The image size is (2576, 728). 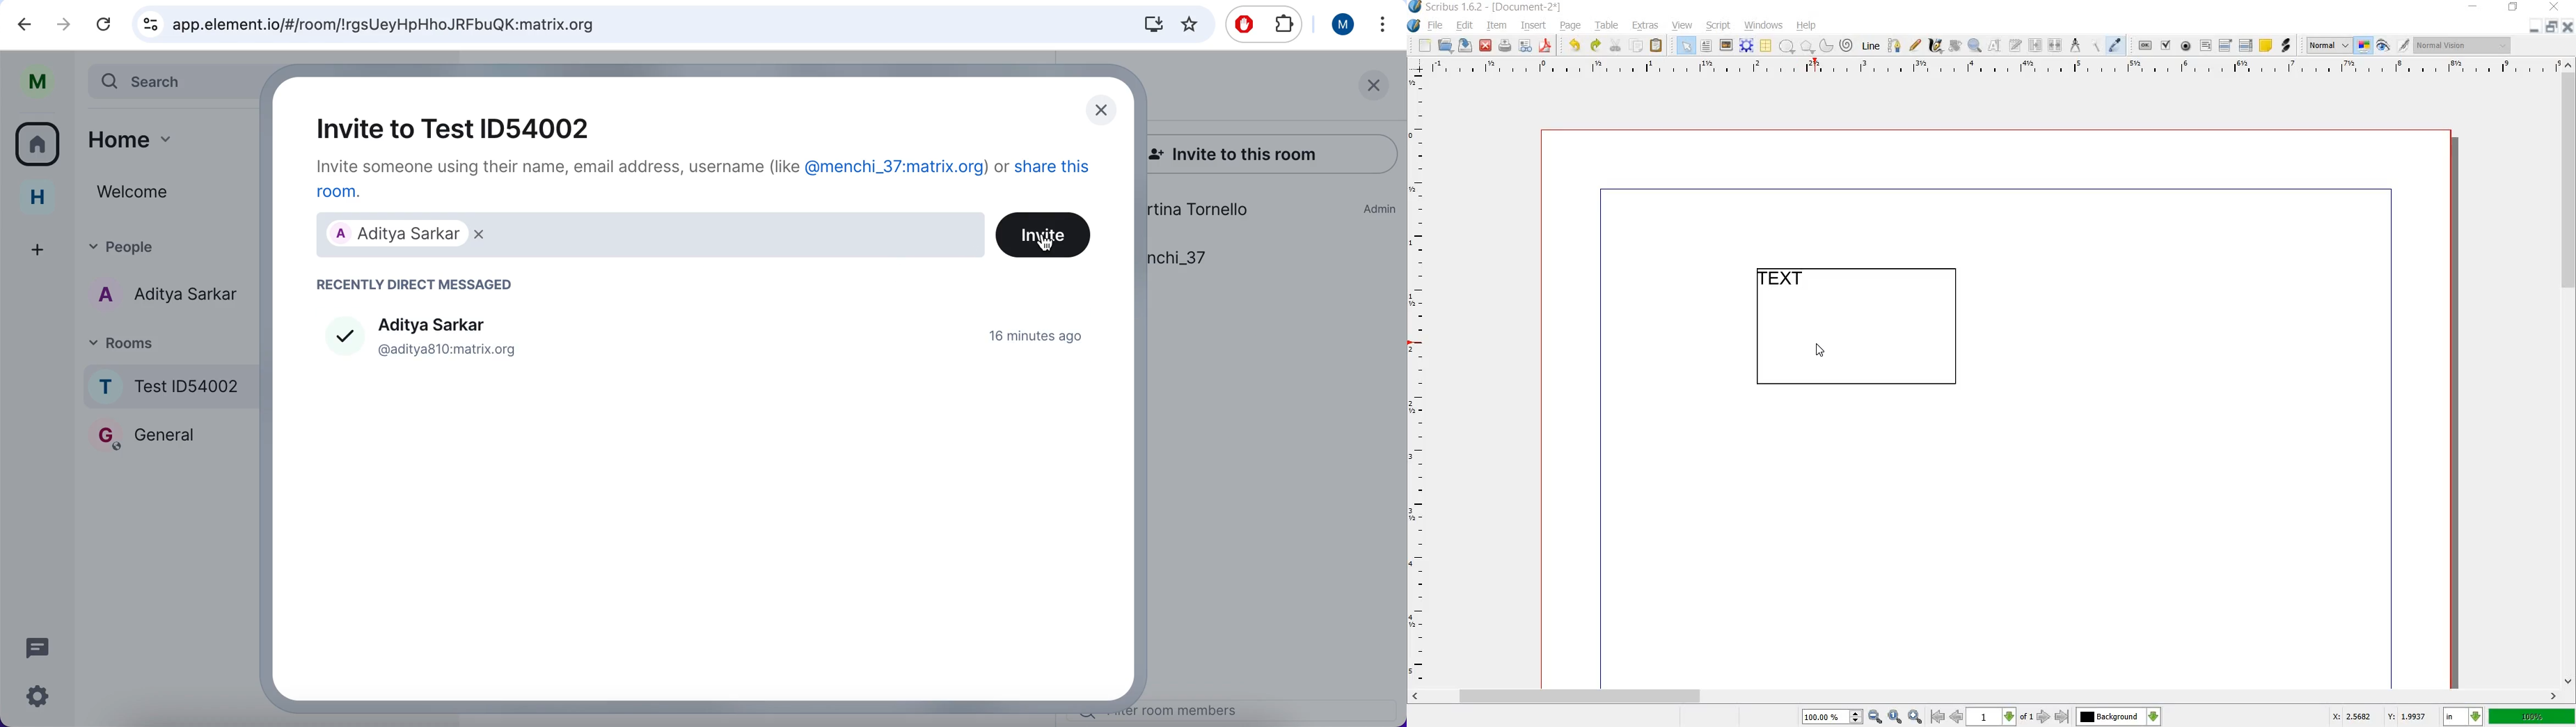 I want to click on copy, so click(x=1637, y=46).